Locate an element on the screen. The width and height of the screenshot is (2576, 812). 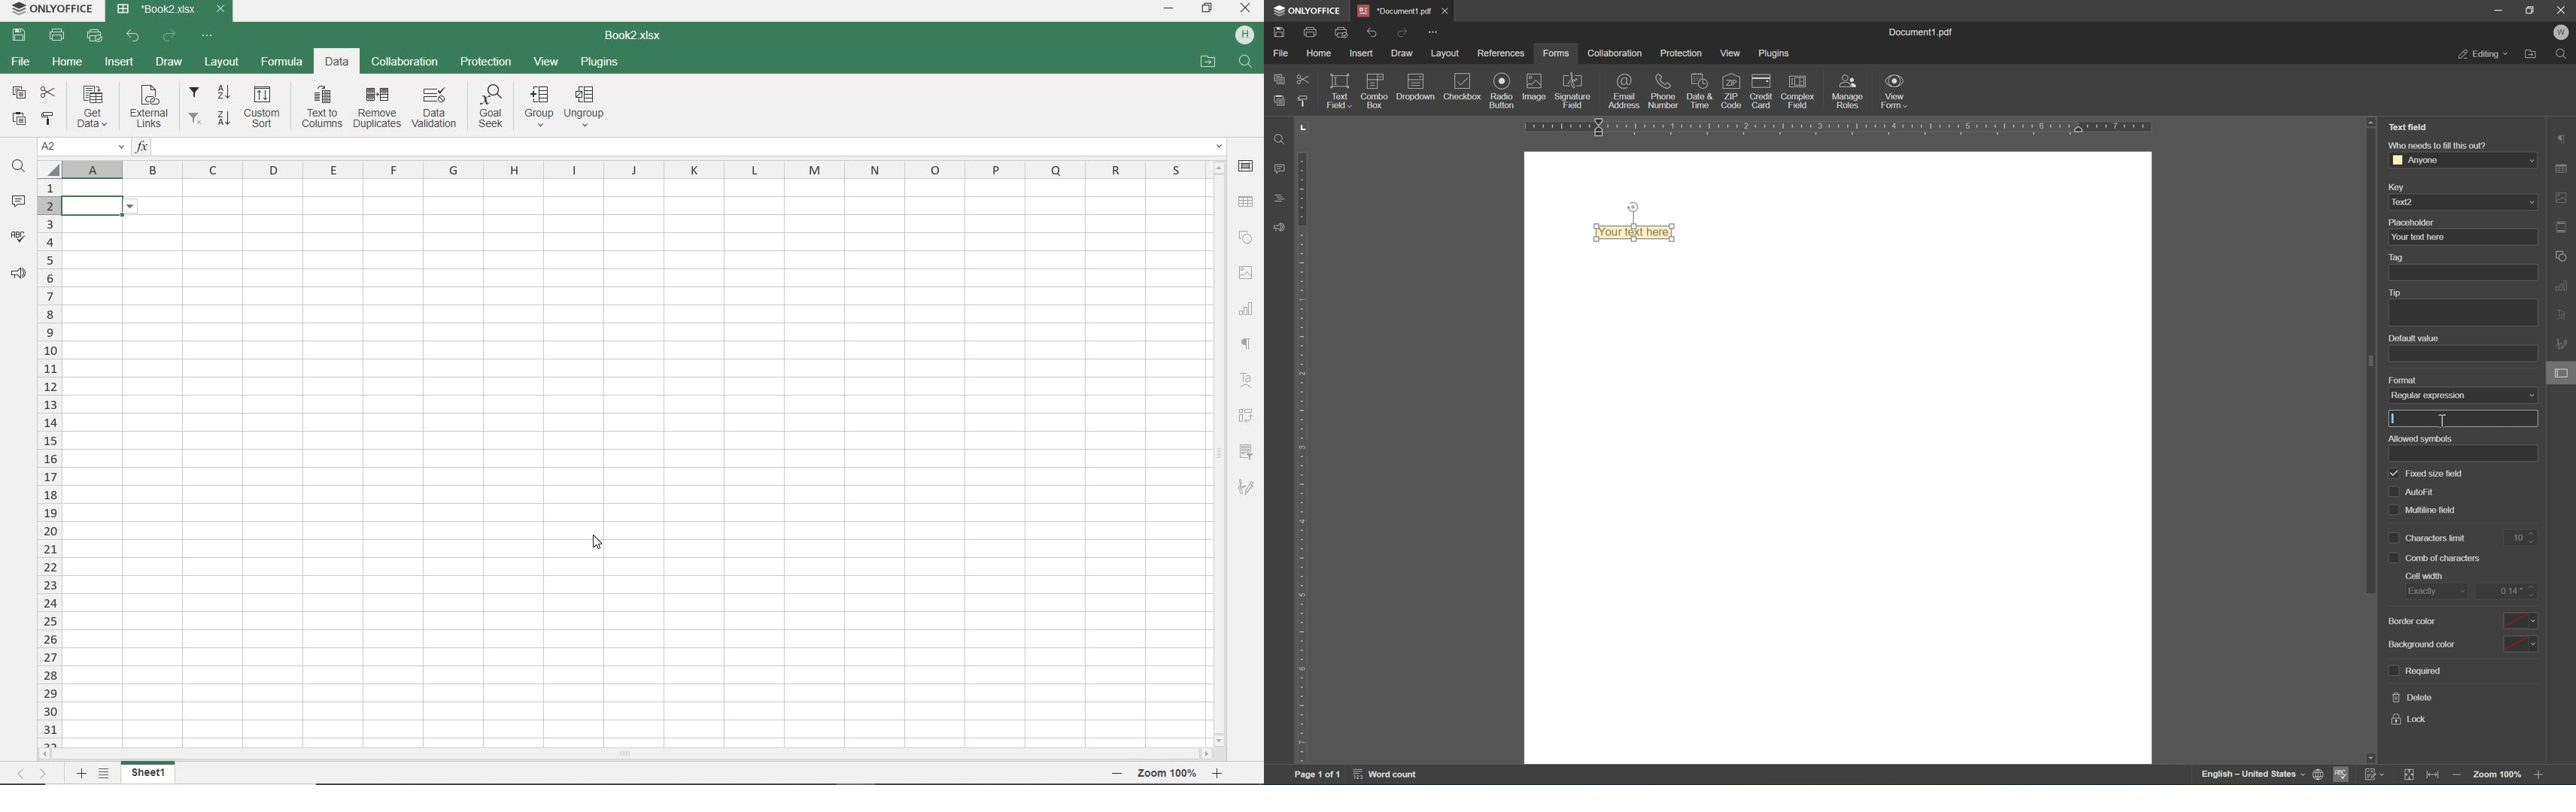
FIND is located at coordinates (1247, 63).